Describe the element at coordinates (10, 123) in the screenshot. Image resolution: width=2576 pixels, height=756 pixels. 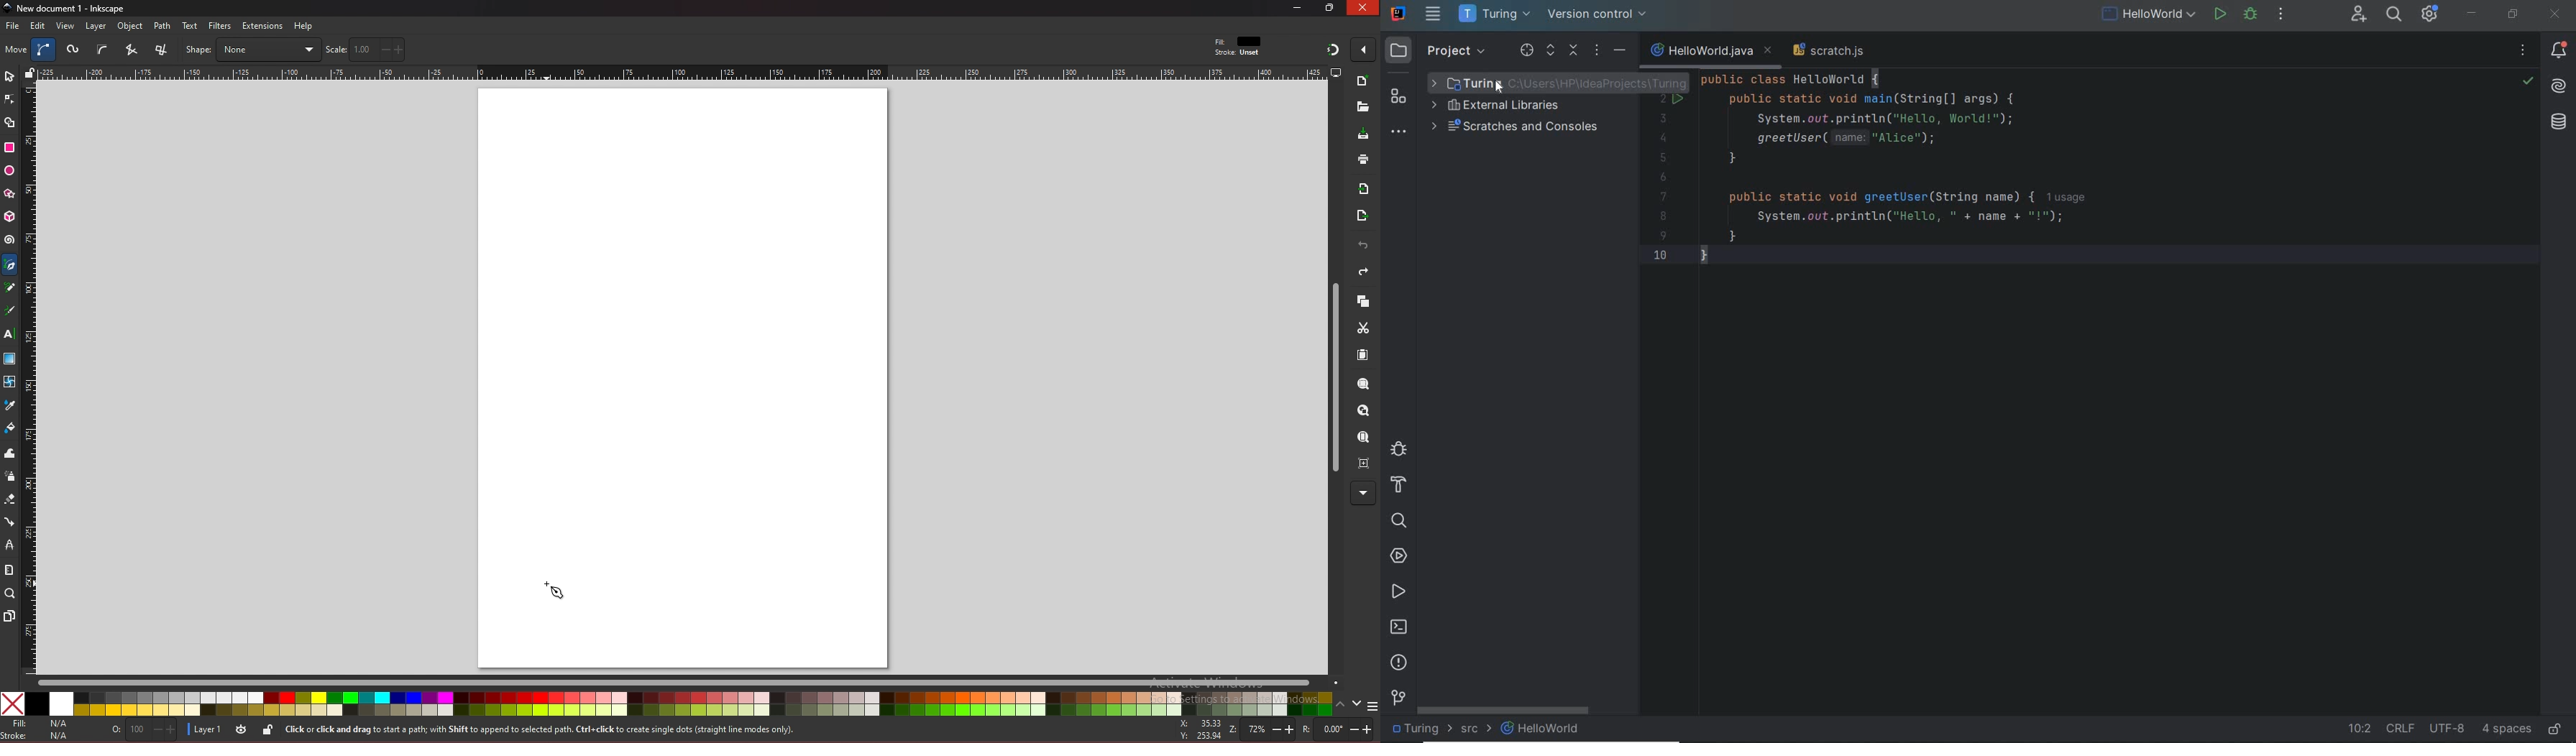
I see `shape builder` at that location.